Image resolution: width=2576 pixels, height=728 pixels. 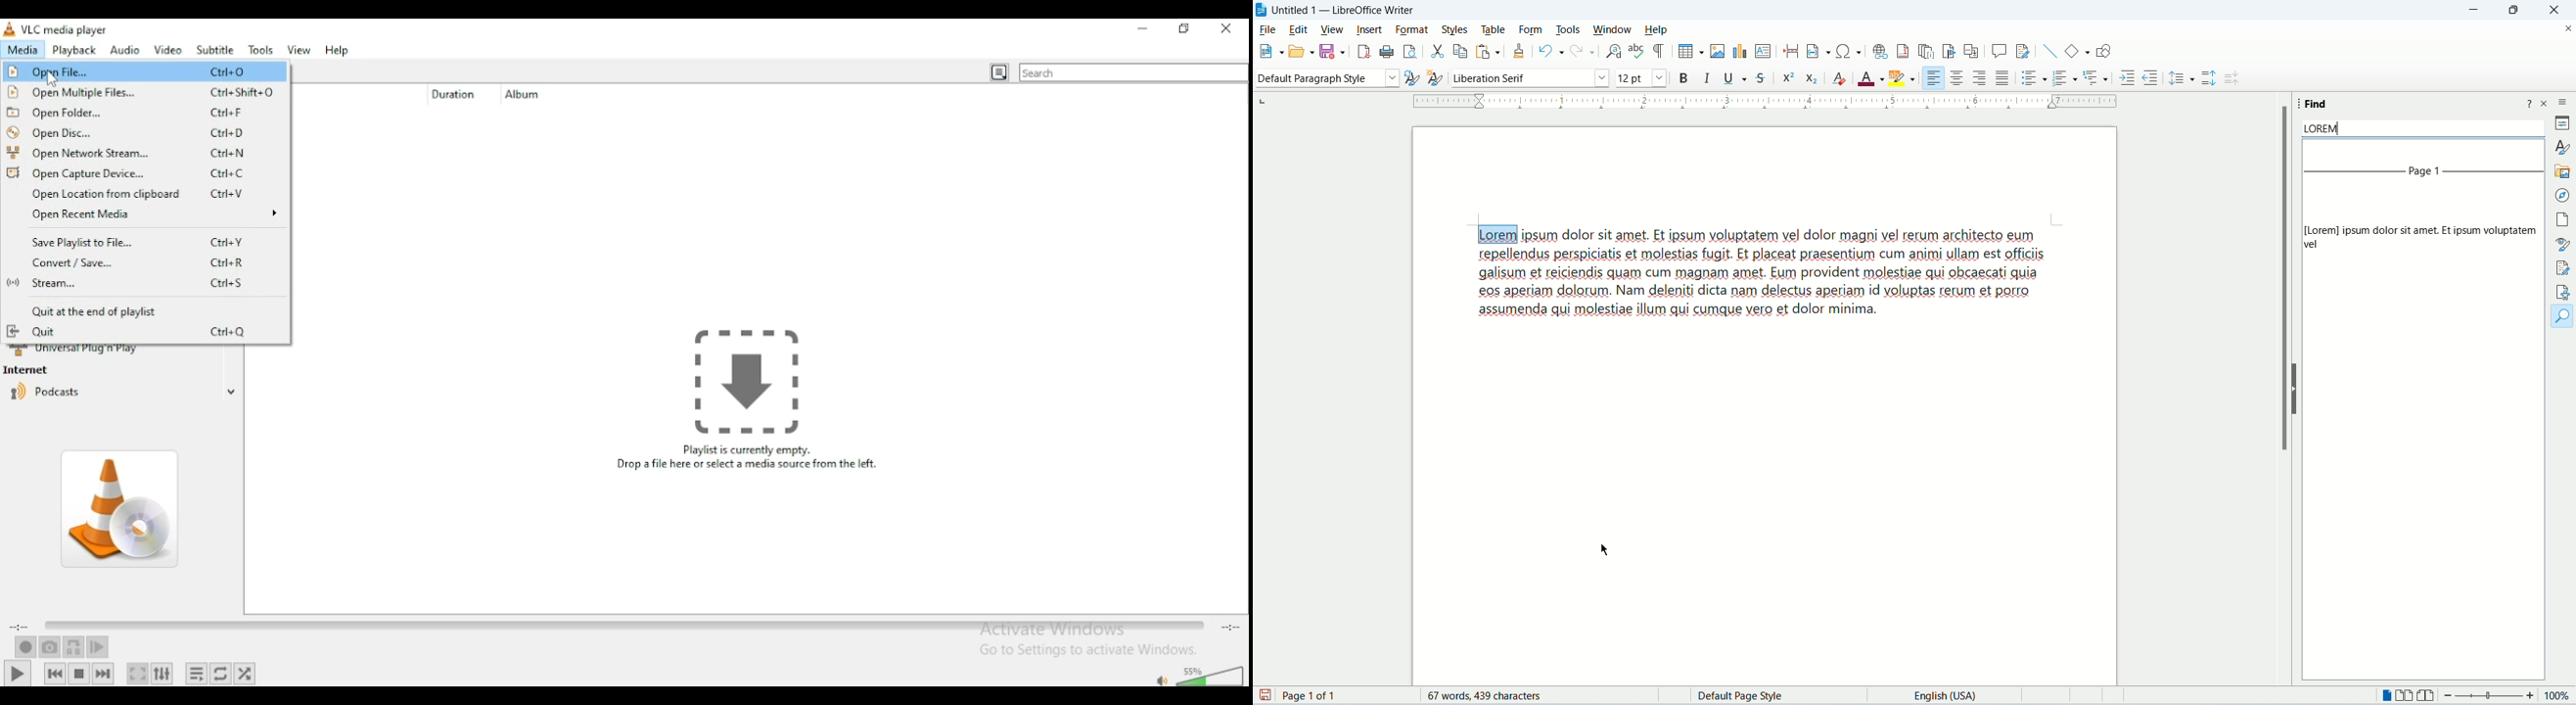 What do you see at coordinates (245, 673) in the screenshot?
I see `random` at bounding box center [245, 673].